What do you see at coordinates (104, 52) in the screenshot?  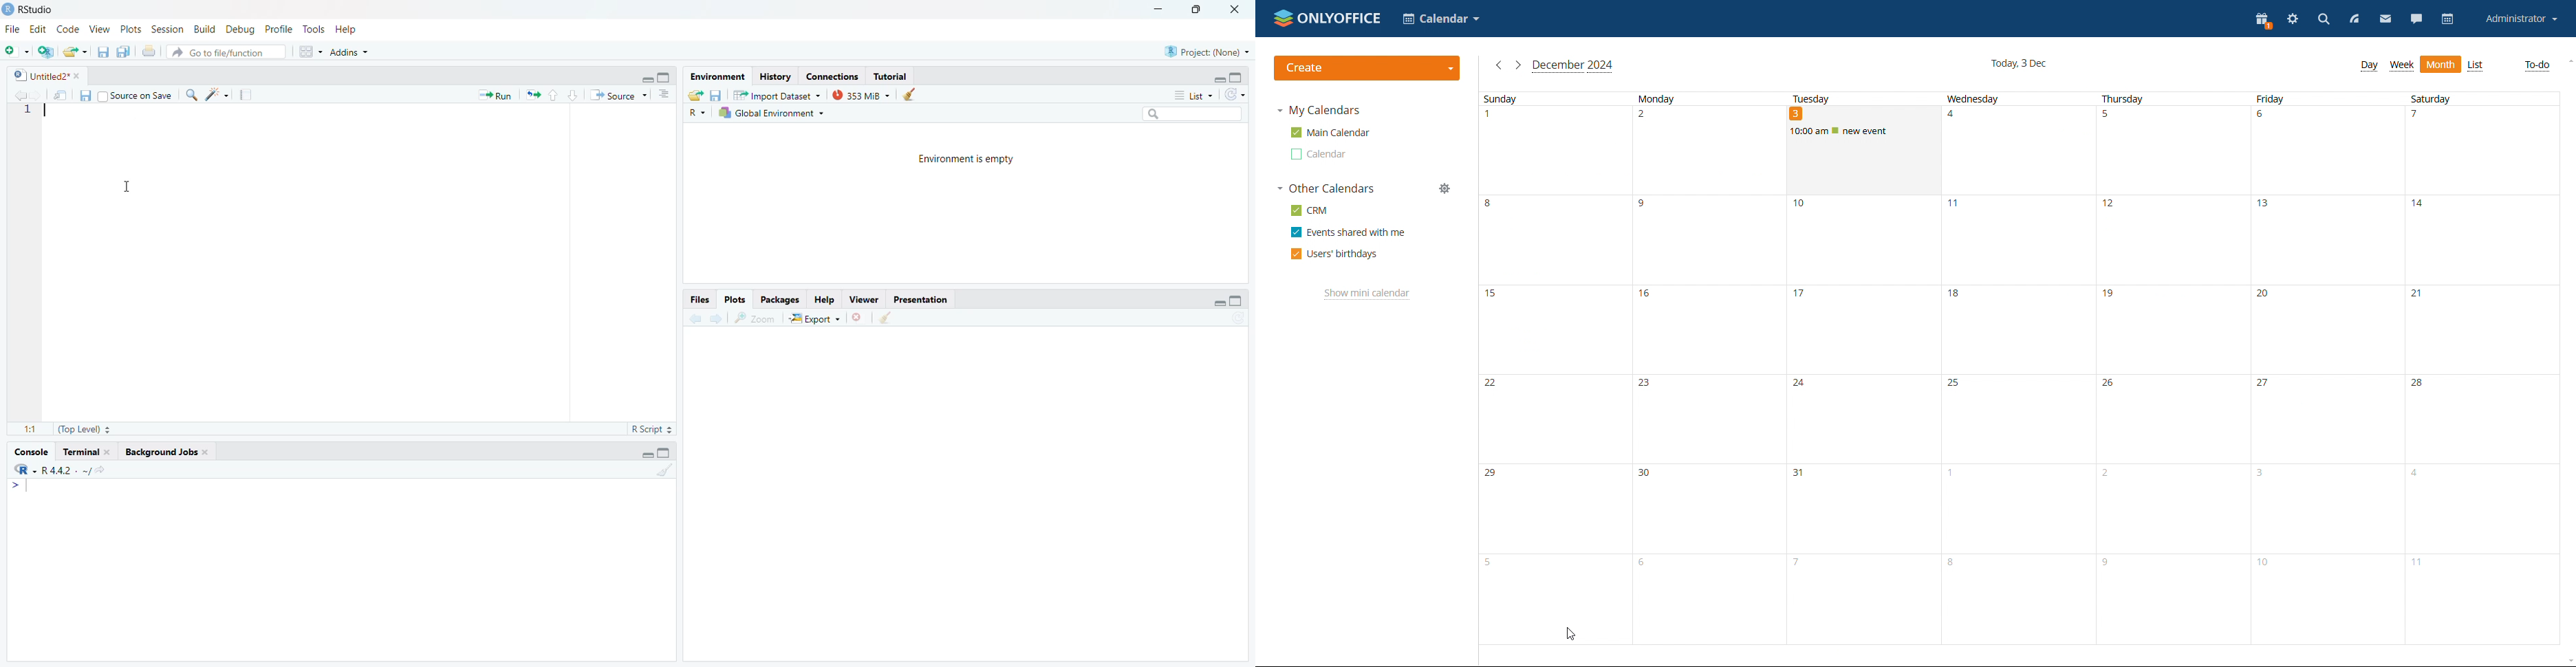 I see `save current file` at bounding box center [104, 52].